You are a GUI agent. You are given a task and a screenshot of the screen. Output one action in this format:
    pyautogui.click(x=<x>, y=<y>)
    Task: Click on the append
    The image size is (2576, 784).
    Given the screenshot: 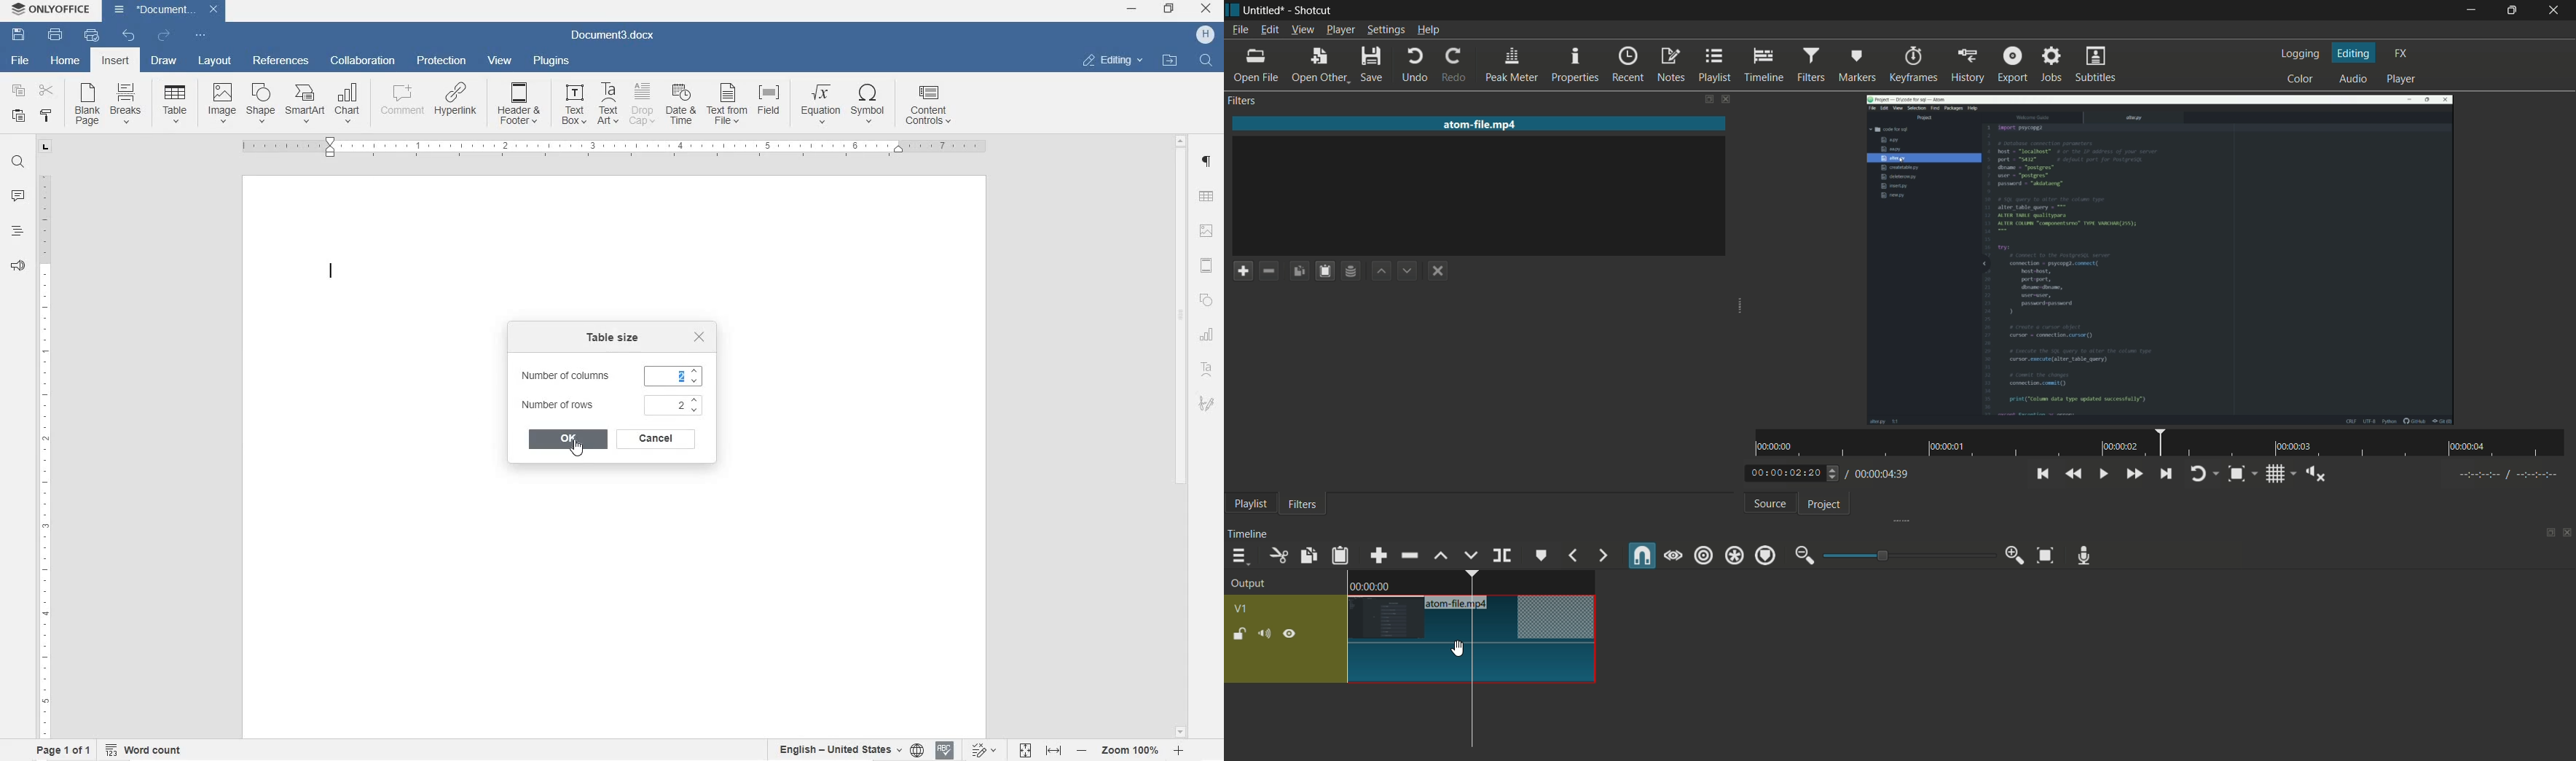 What is the action you would take?
    pyautogui.click(x=1377, y=556)
    